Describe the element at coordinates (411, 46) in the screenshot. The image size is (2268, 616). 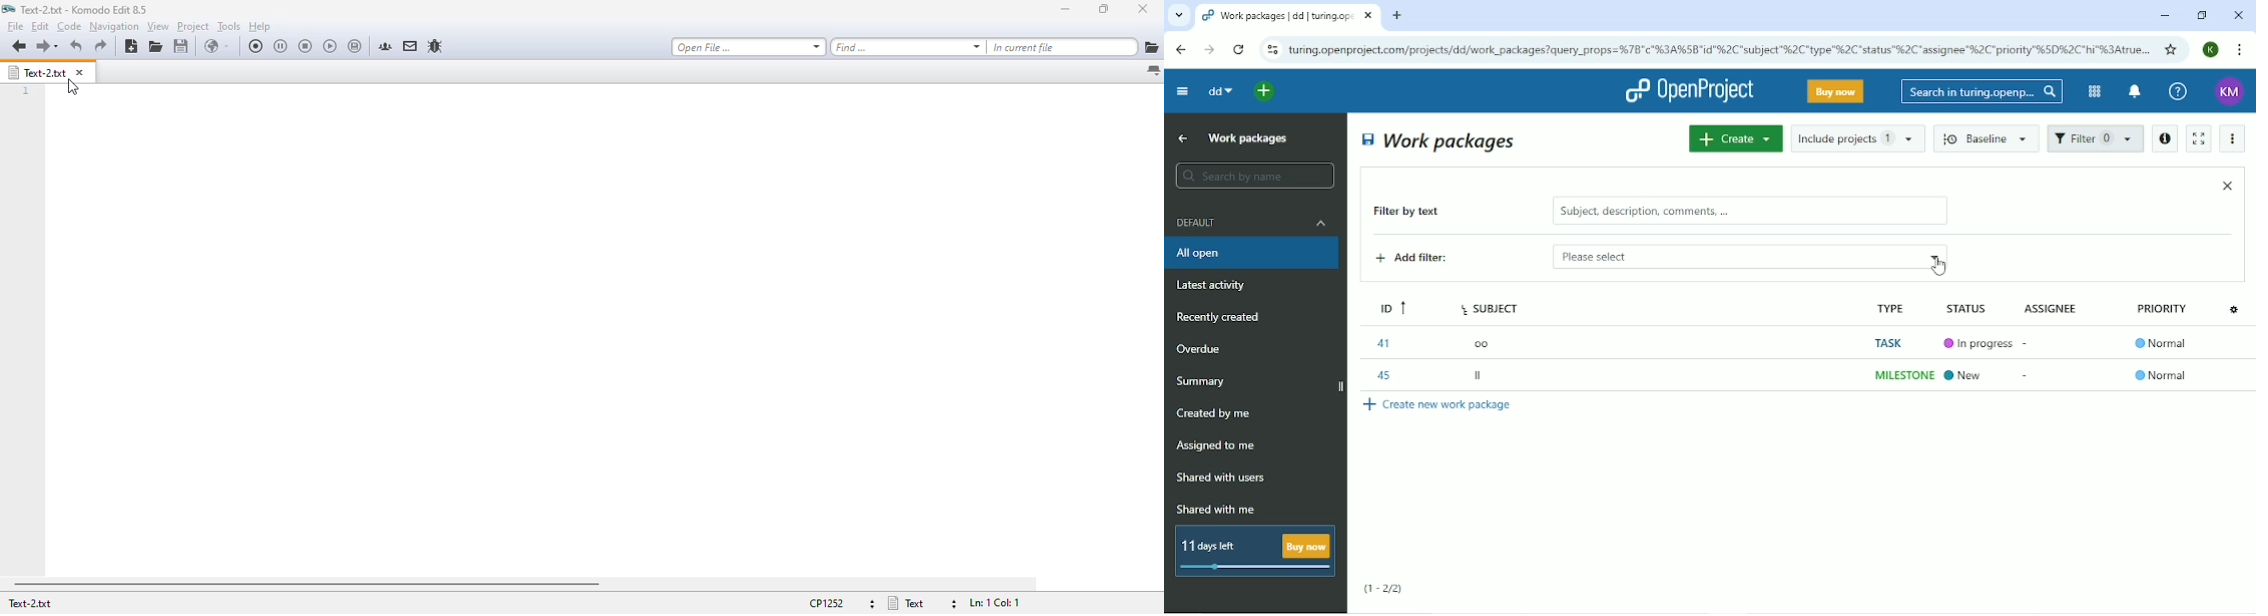
I see `komodo email lists` at that location.